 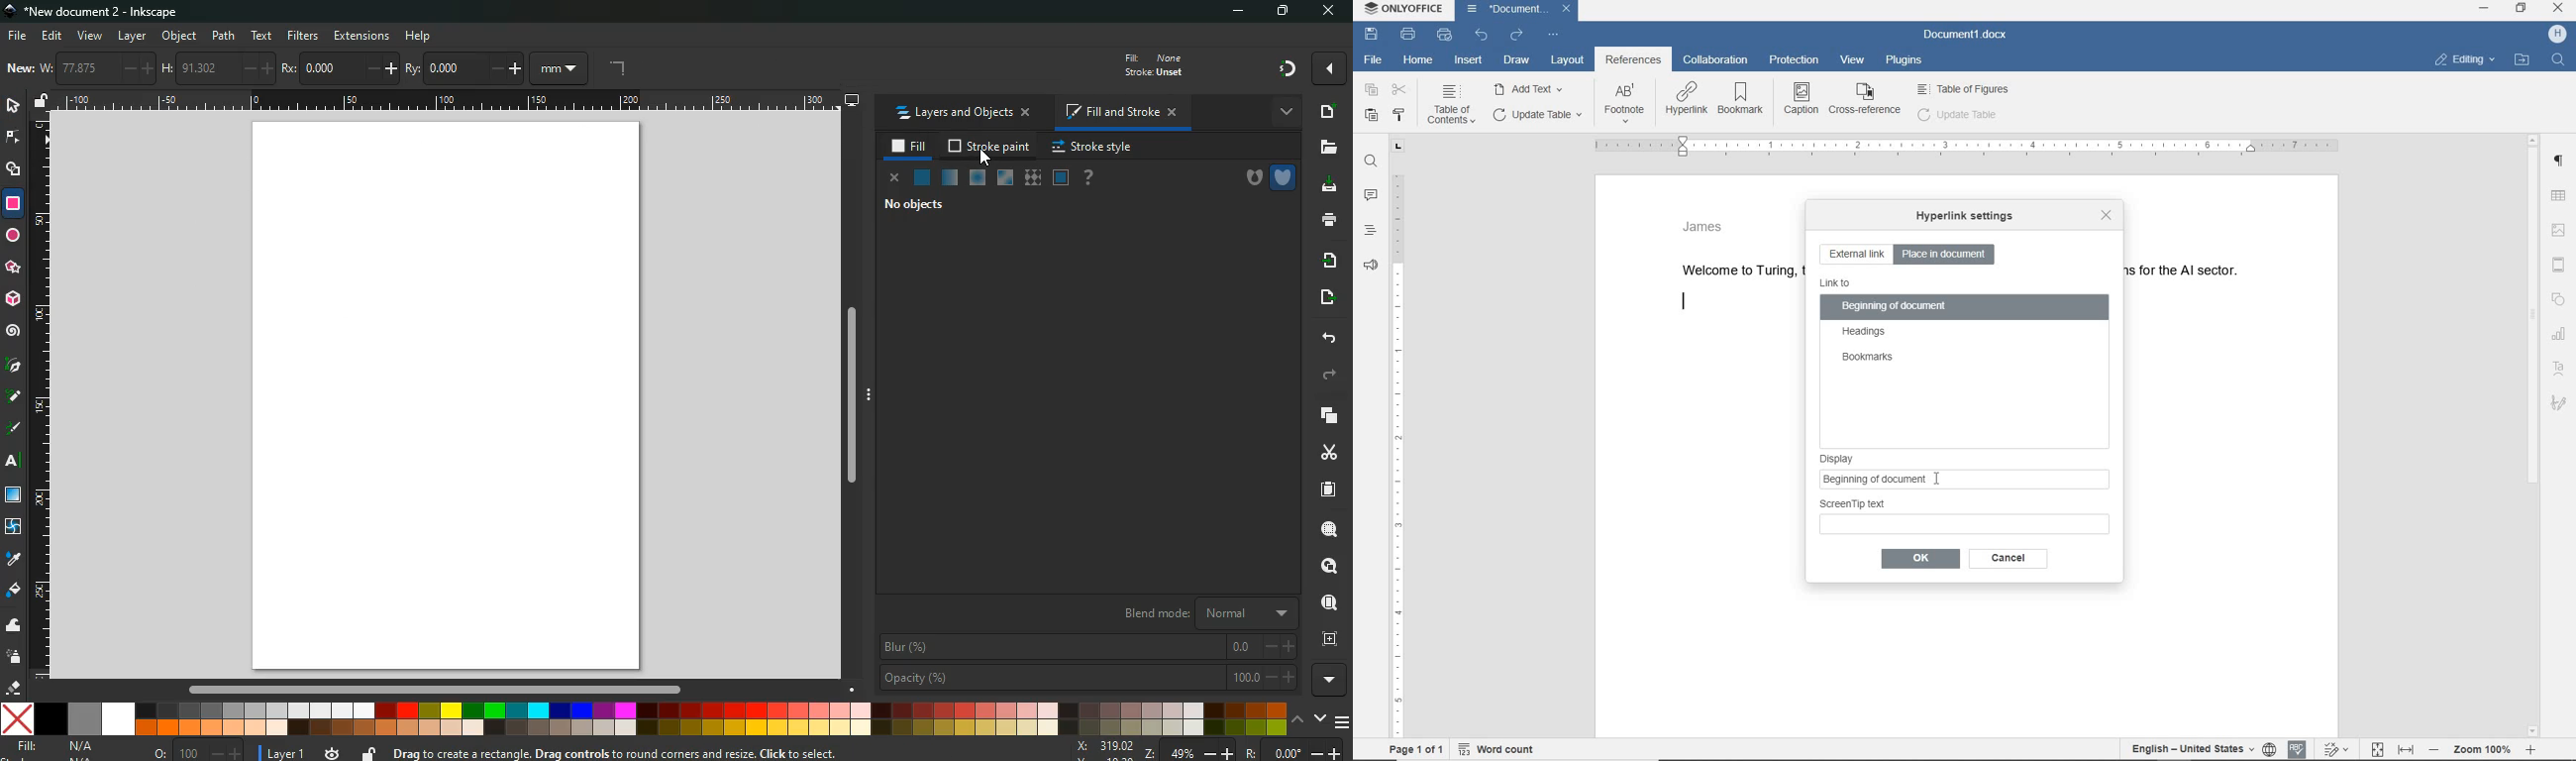 What do you see at coordinates (15, 172) in the screenshot?
I see `shapes` at bounding box center [15, 172].